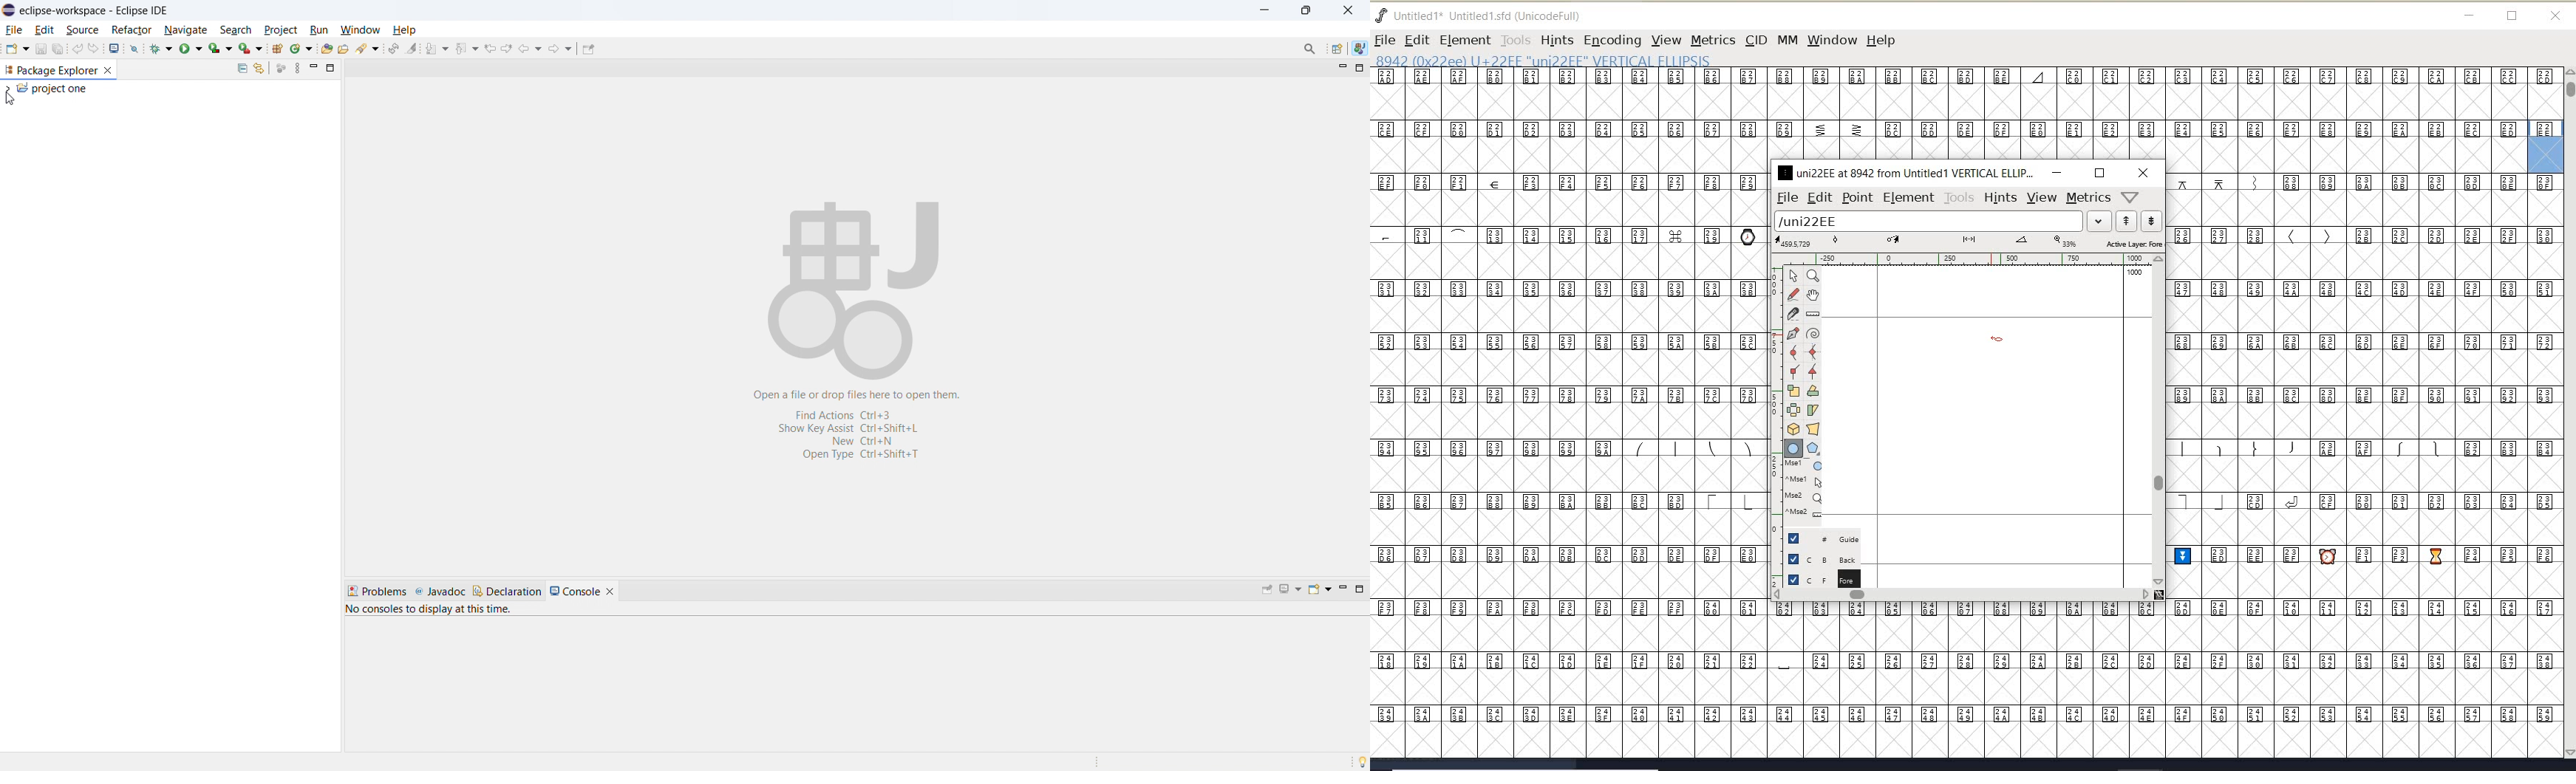  Describe the element at coordinates (94, 11) in the screenshot. I see `eclipse-workspace-Eclipse IDE` at that location.